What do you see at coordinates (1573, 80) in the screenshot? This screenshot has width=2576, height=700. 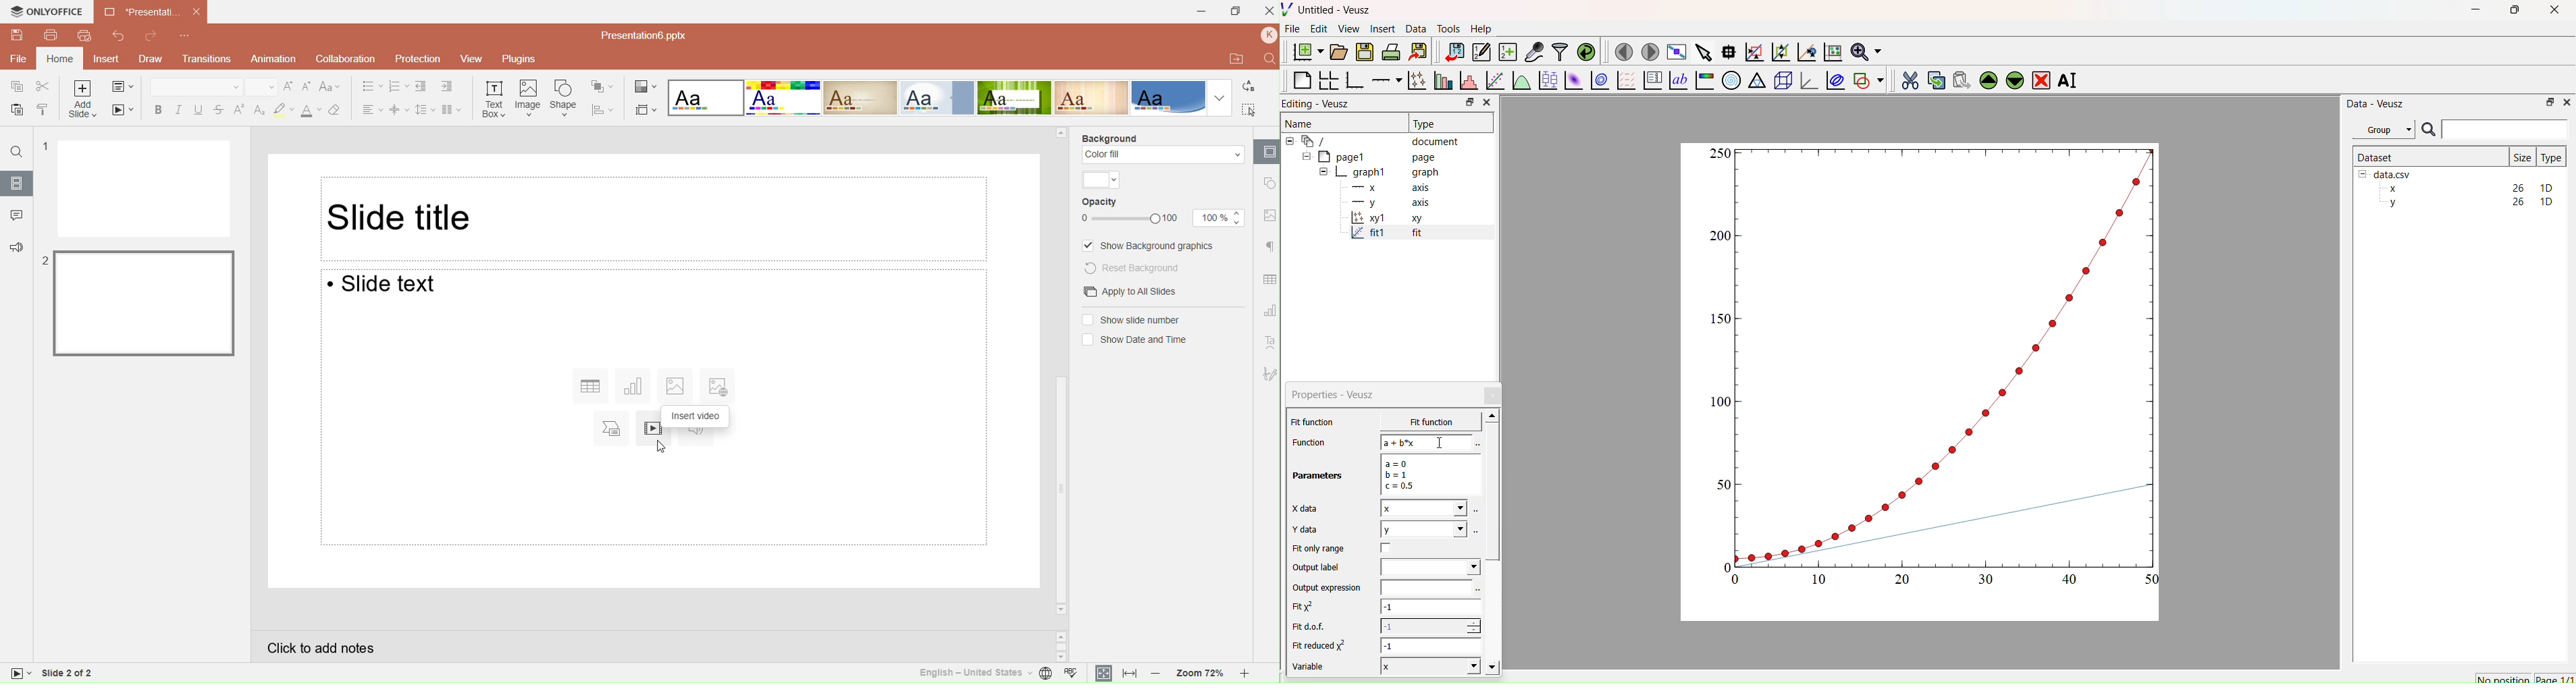 I see `Plot a 2d dataset as image` at bounding box center [1573, 80].